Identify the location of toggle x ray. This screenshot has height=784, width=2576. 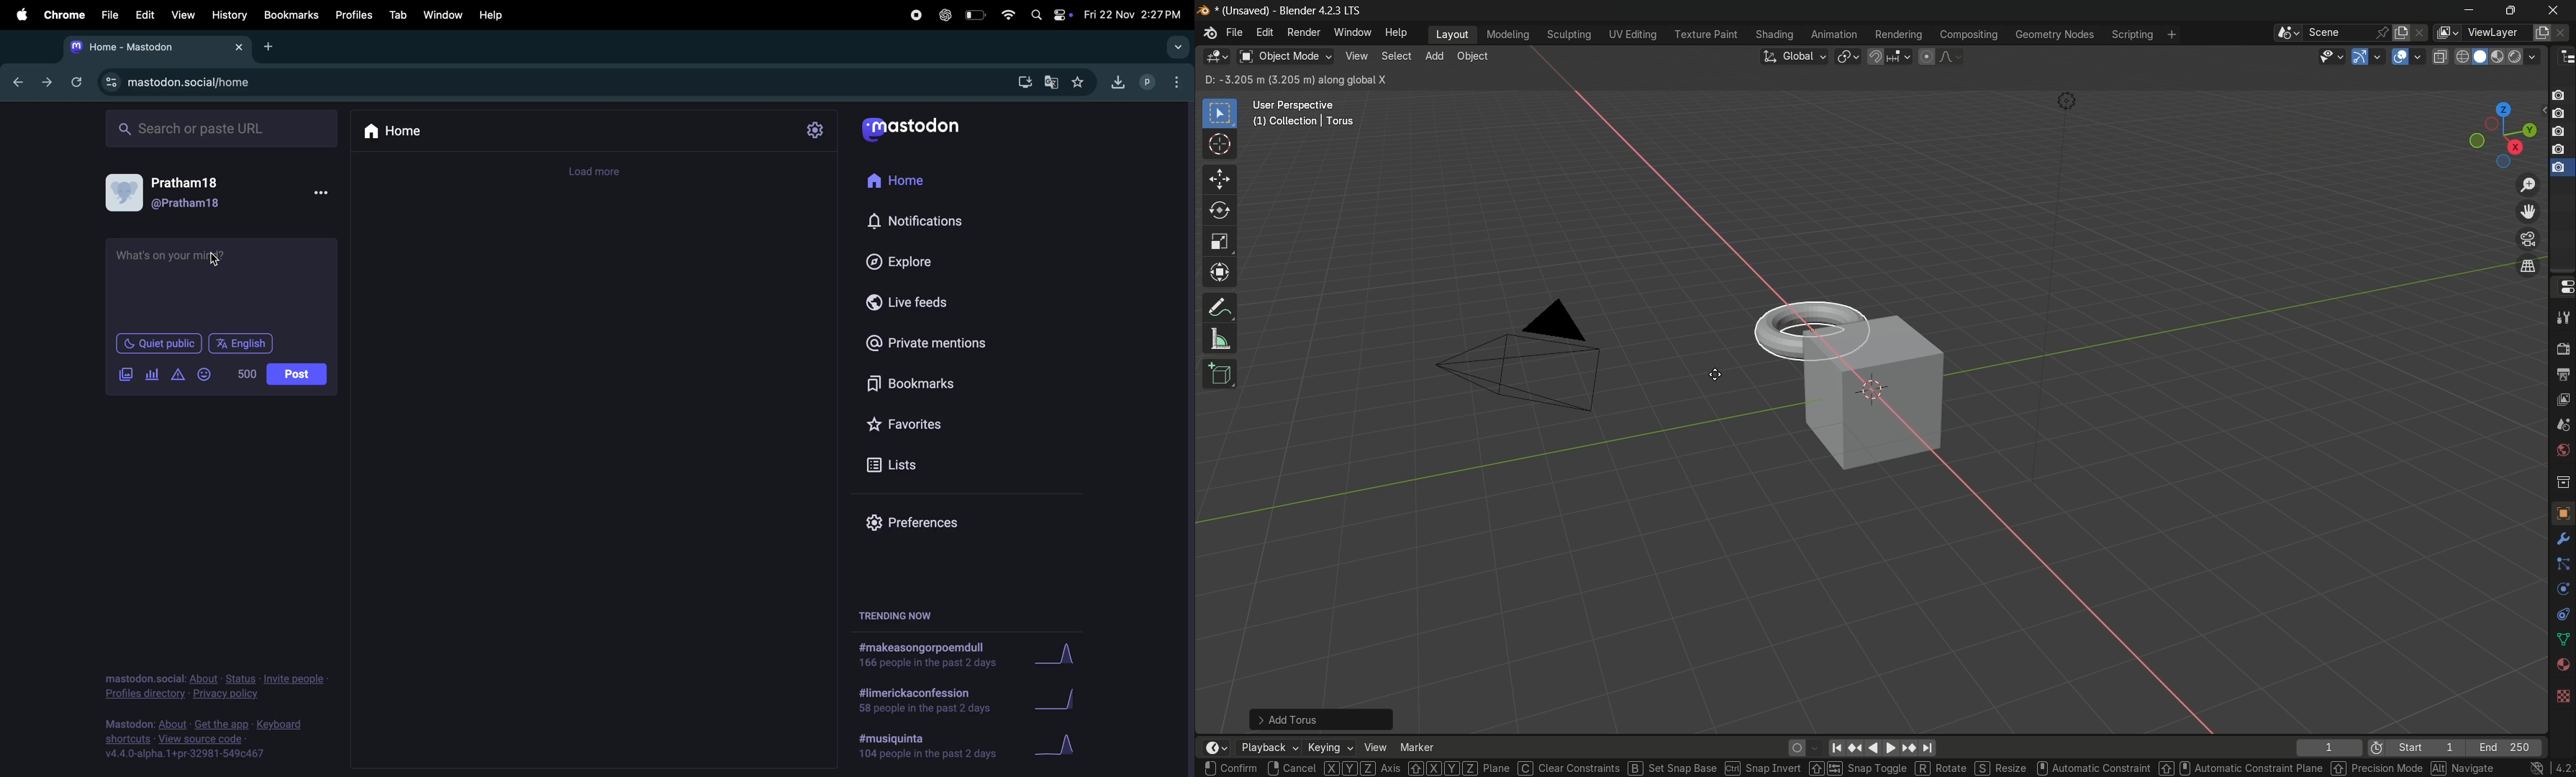
(2440, 56).